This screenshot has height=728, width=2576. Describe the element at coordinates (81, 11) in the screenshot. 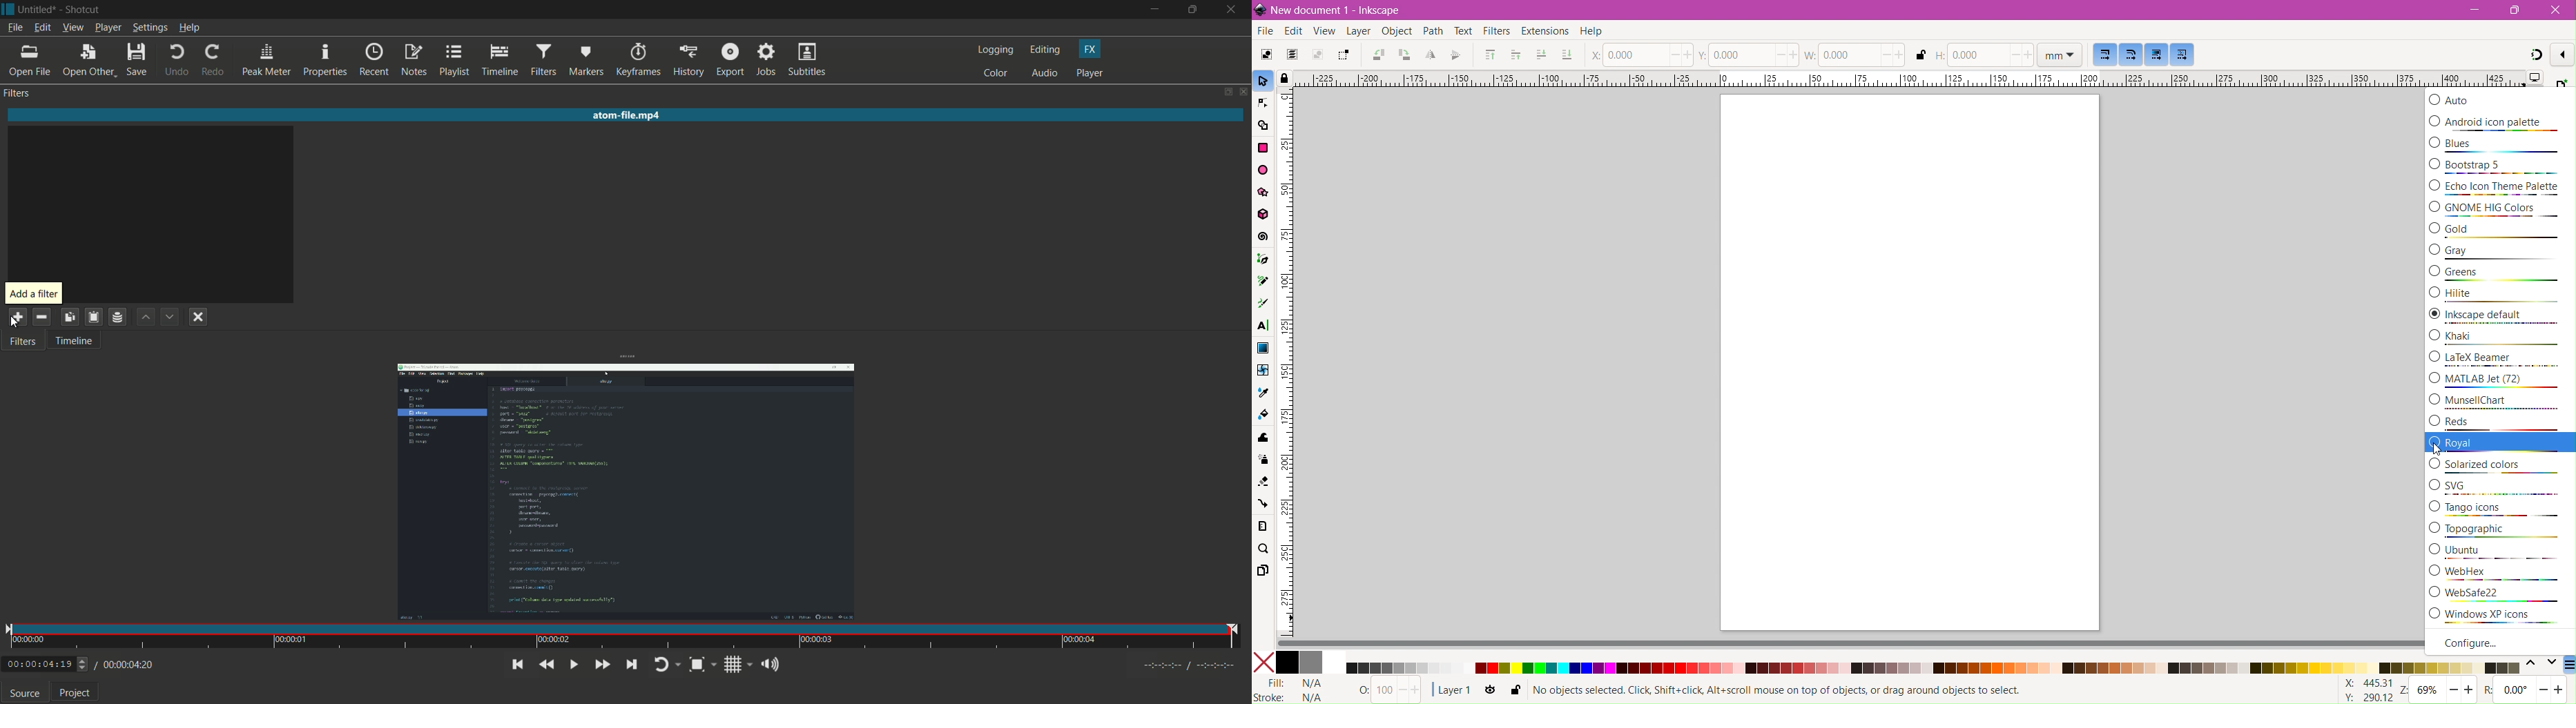

I see `app name` at that location.